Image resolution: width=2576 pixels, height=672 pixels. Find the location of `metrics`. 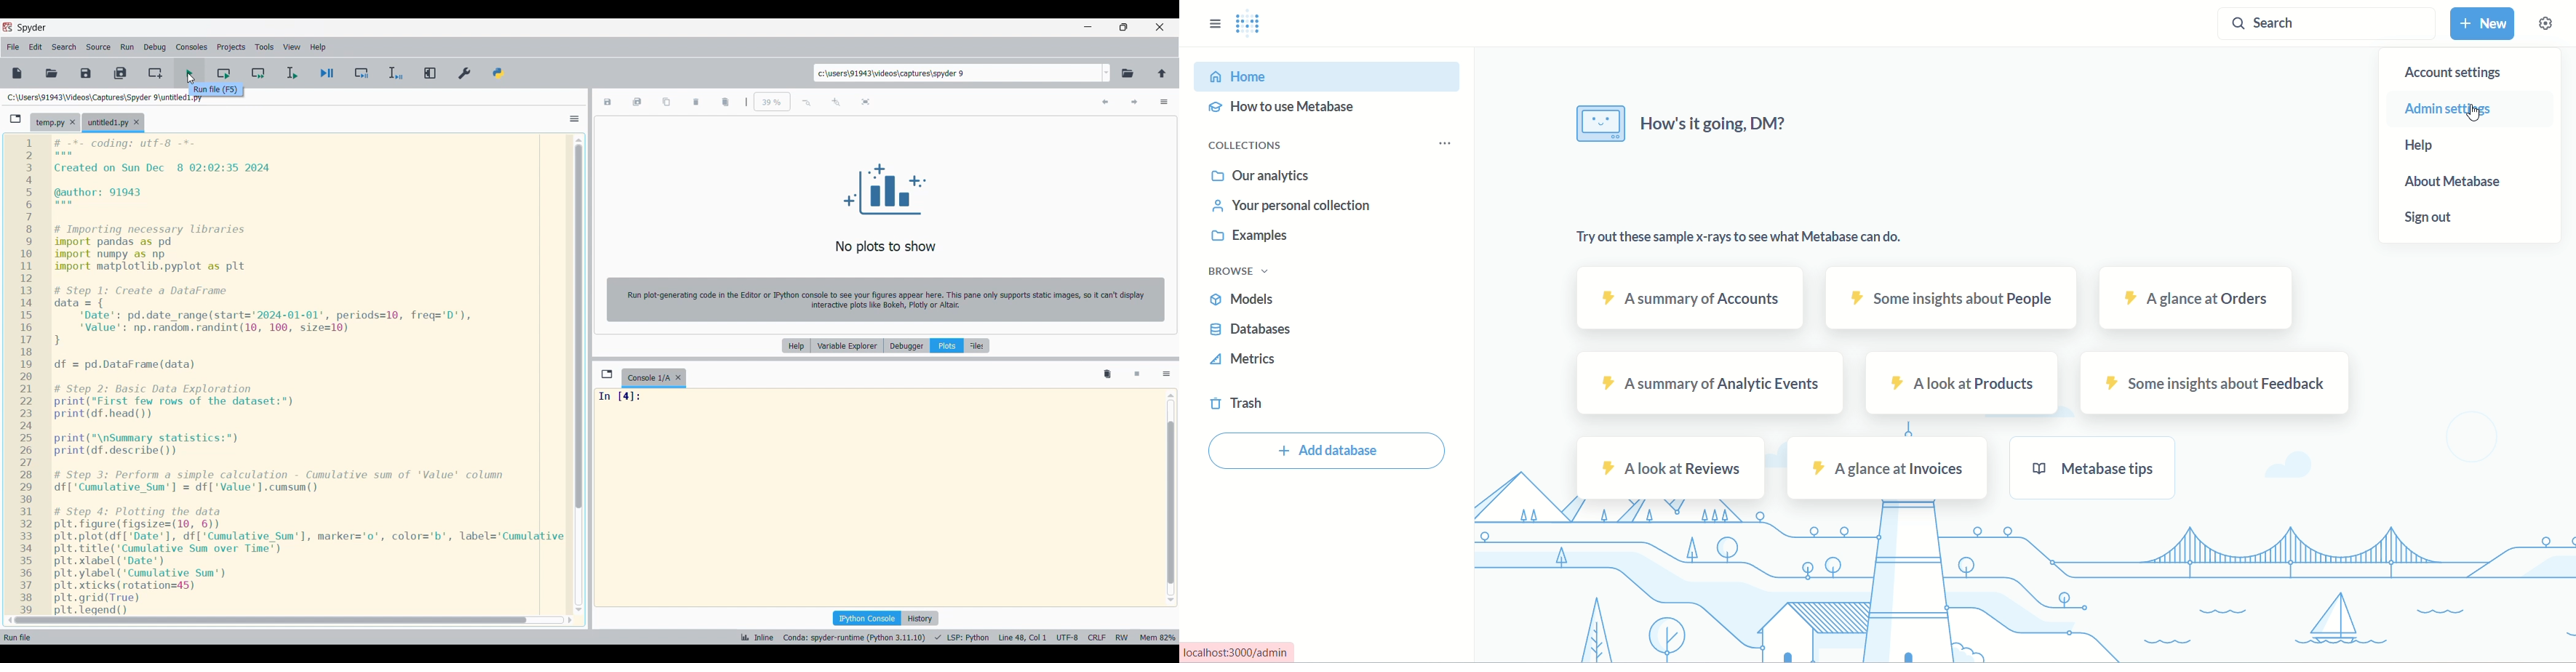

metrics is located at coordinates (1243, 358).